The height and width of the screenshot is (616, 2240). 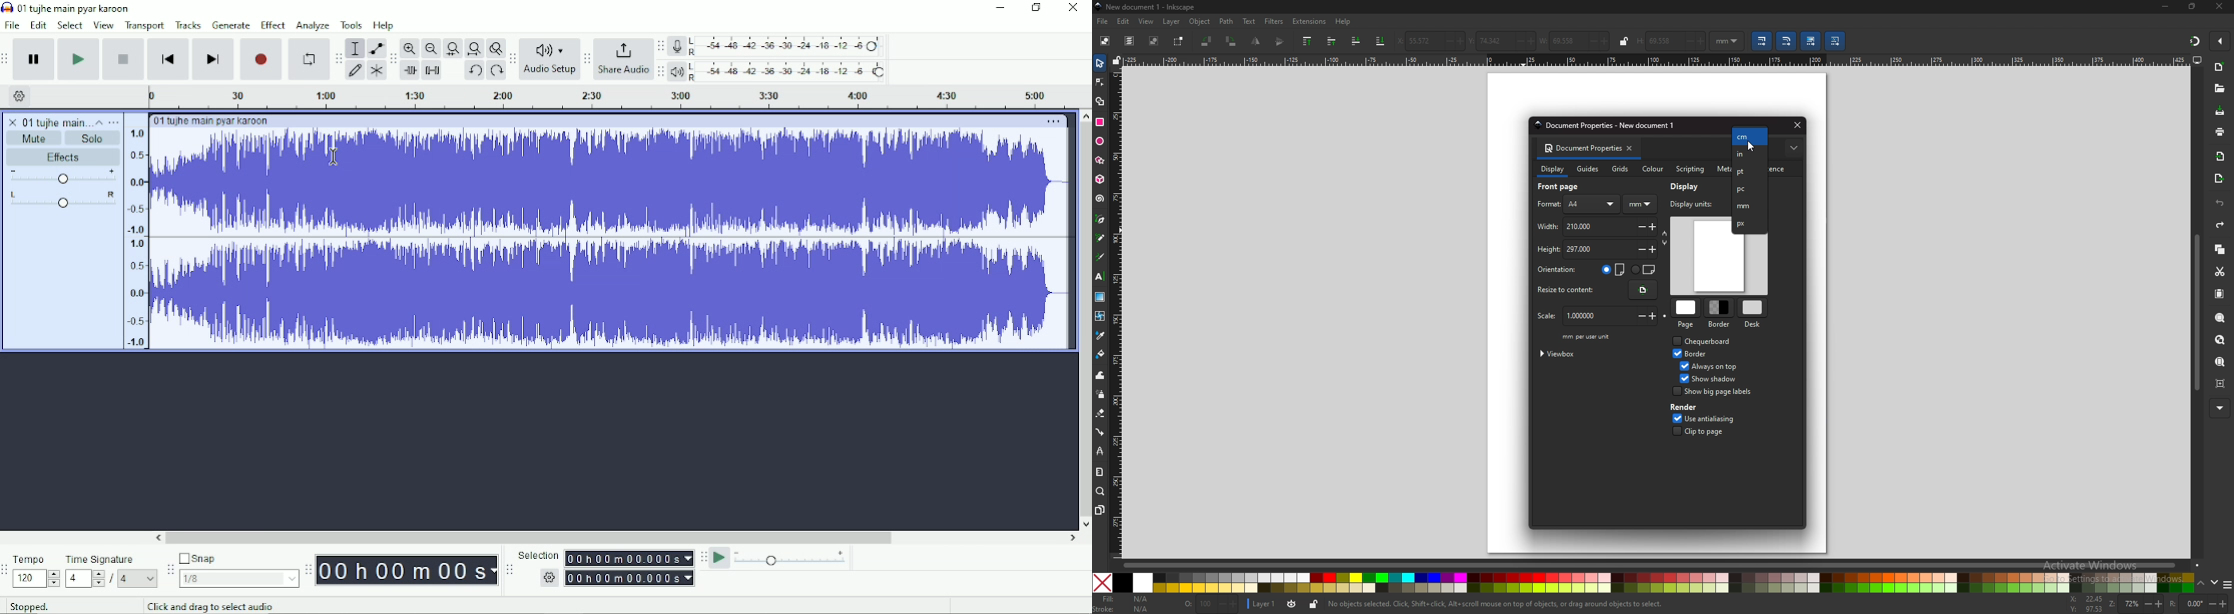 What do you see at coordinates (1640, 205) in the screenshot?
I see `mm` at bounding box center [1640, 205].